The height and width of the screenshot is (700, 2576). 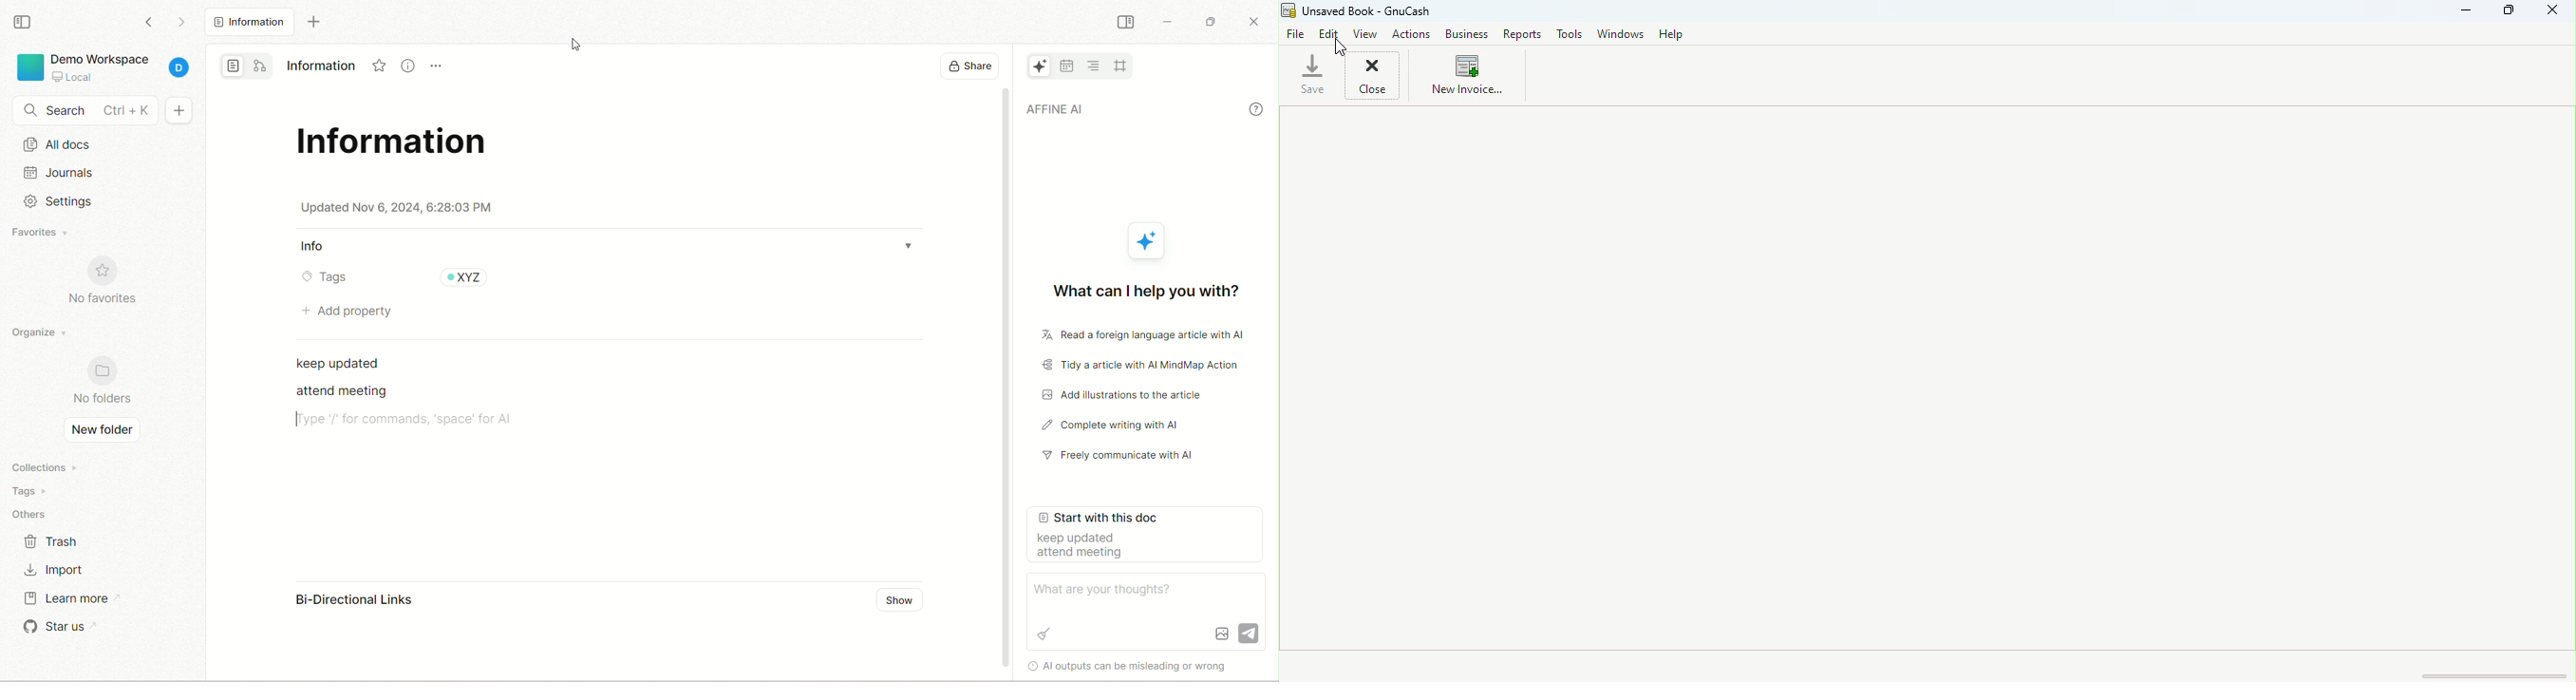 I want to click on account, so click(x=182, y=69).